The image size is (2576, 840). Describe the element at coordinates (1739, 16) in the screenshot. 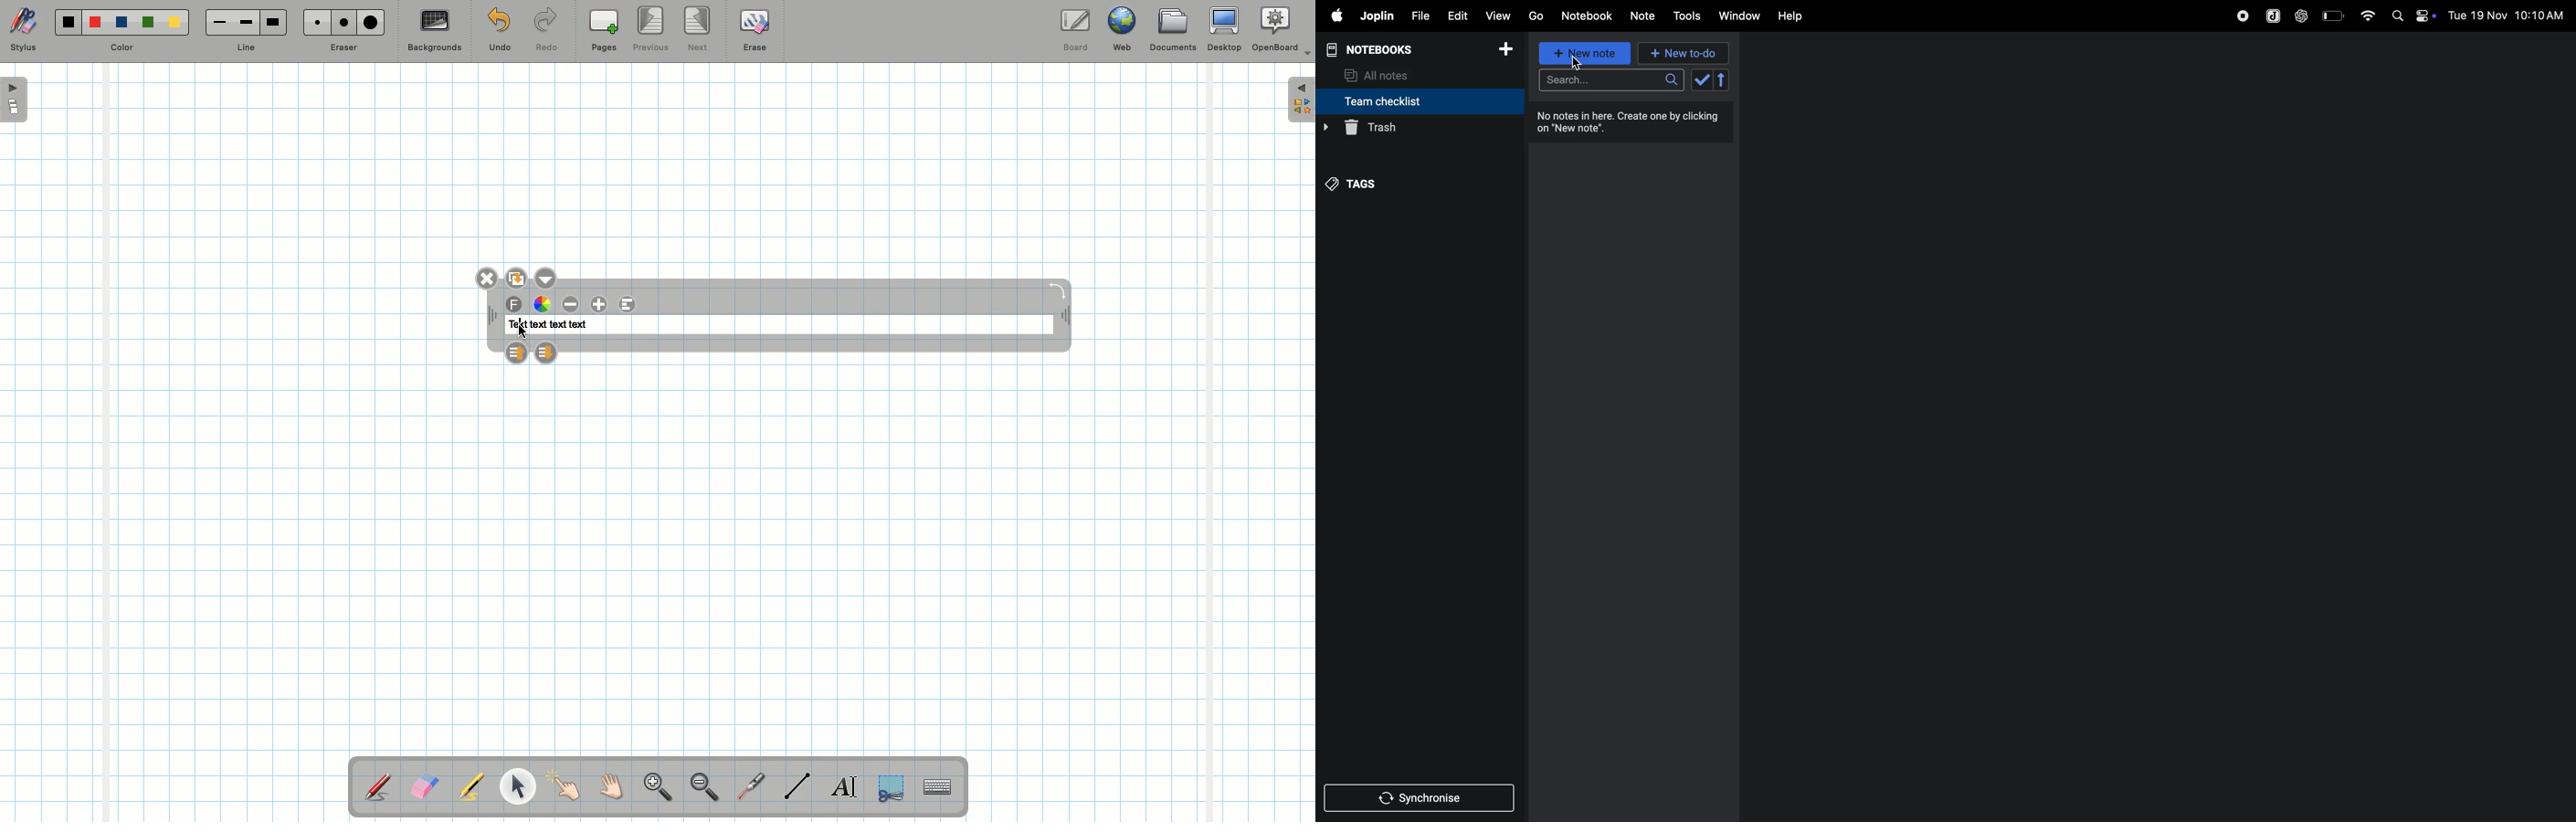

I see `window` at that location.